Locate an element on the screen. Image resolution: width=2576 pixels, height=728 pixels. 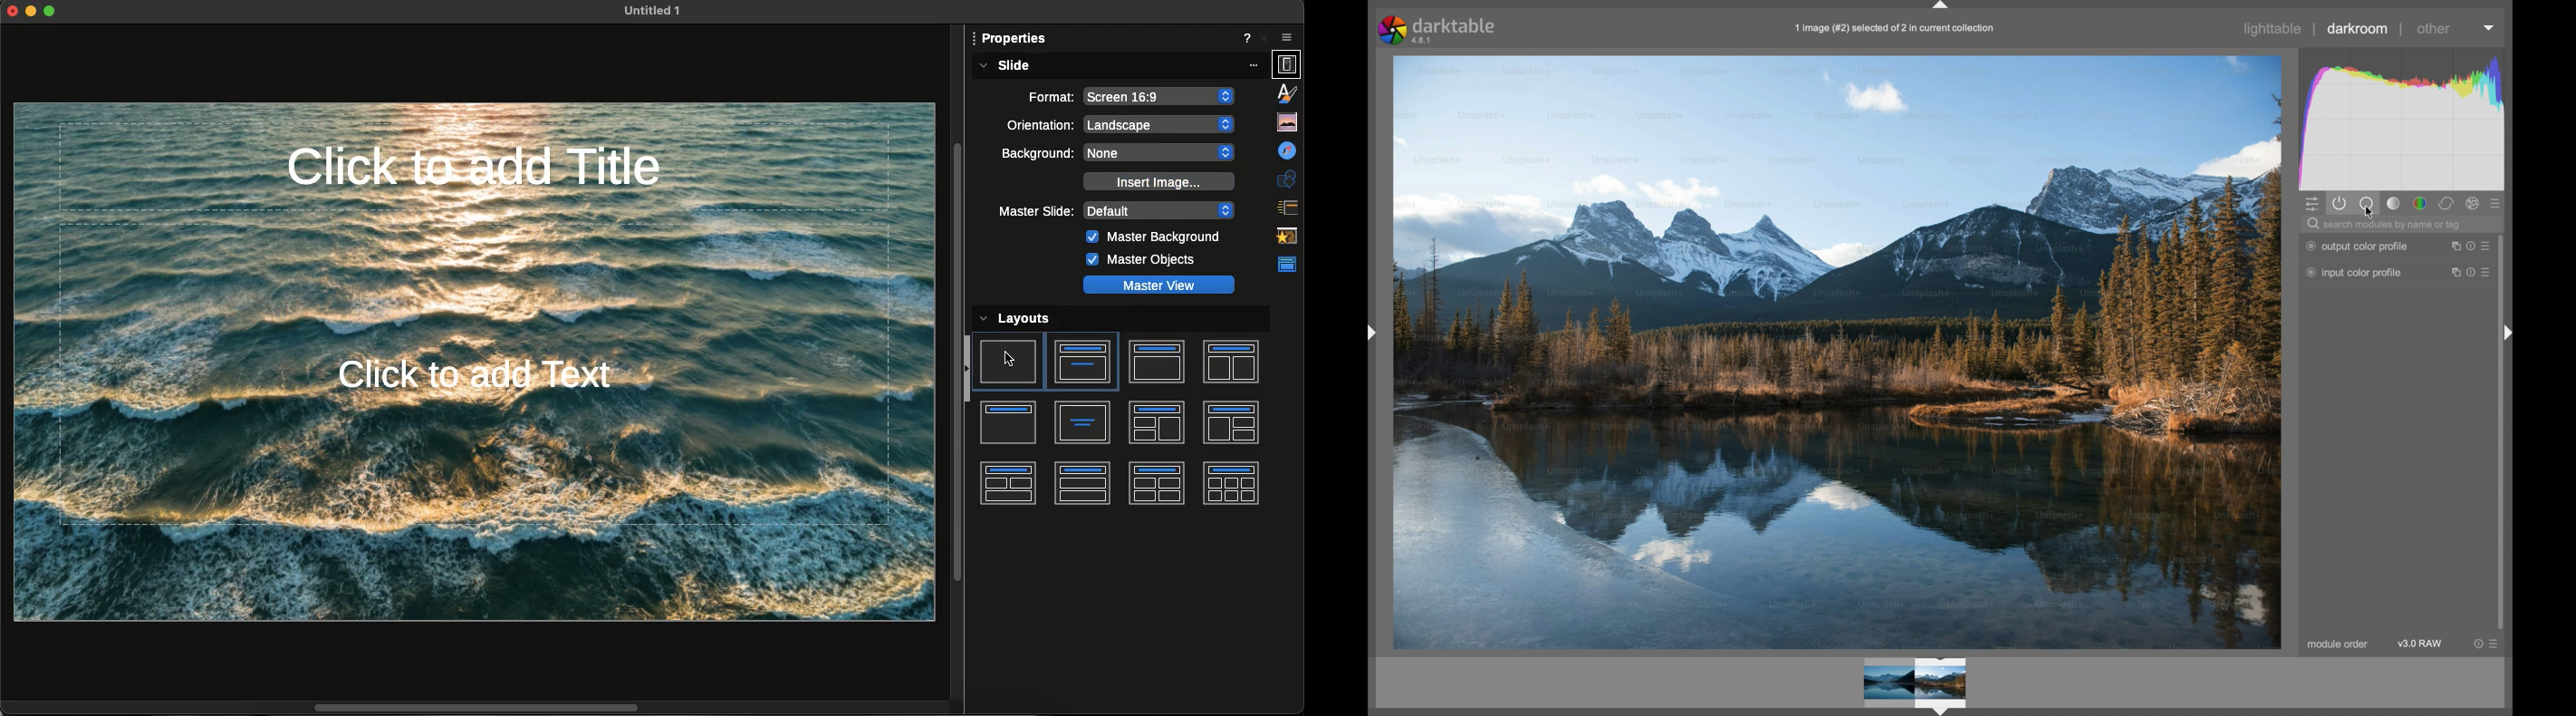
Animation is located at coordinates (1287, 237).